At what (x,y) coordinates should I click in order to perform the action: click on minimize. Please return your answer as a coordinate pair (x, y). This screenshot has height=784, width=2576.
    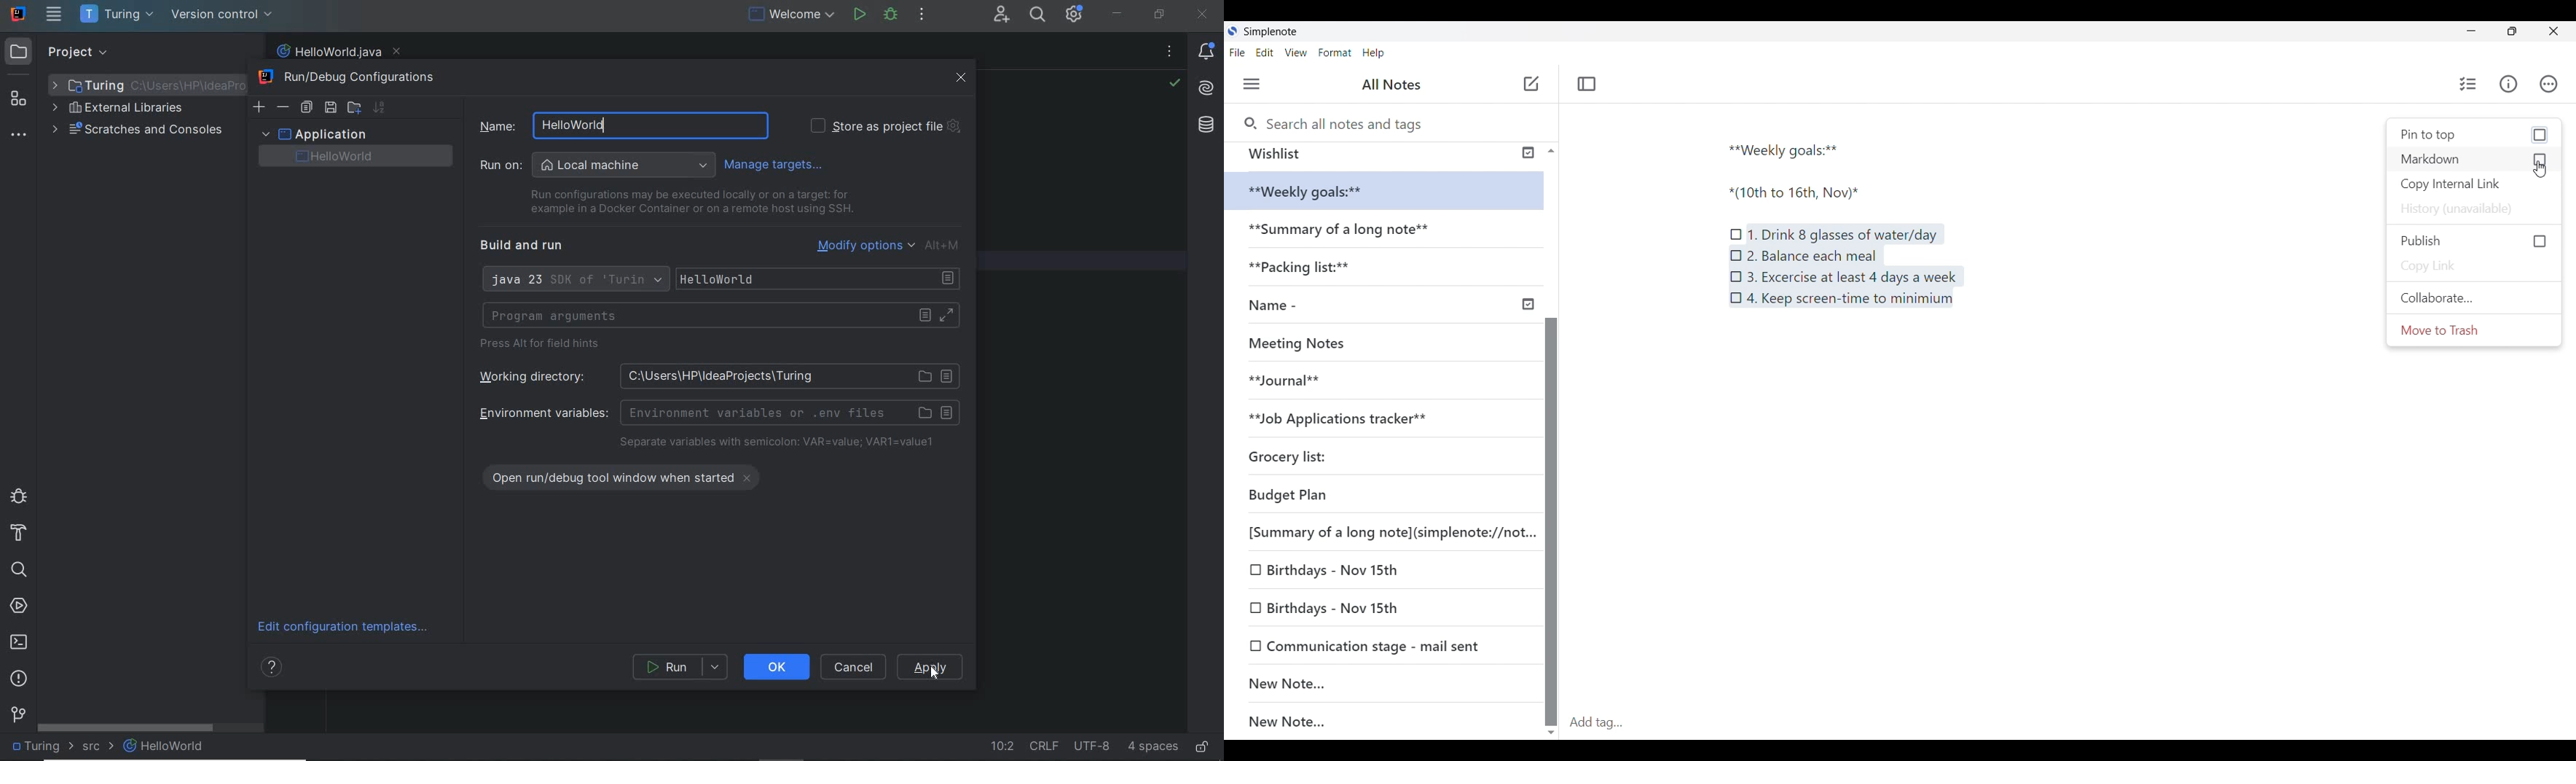
    Looking at the image, I should click on (2482, 34).